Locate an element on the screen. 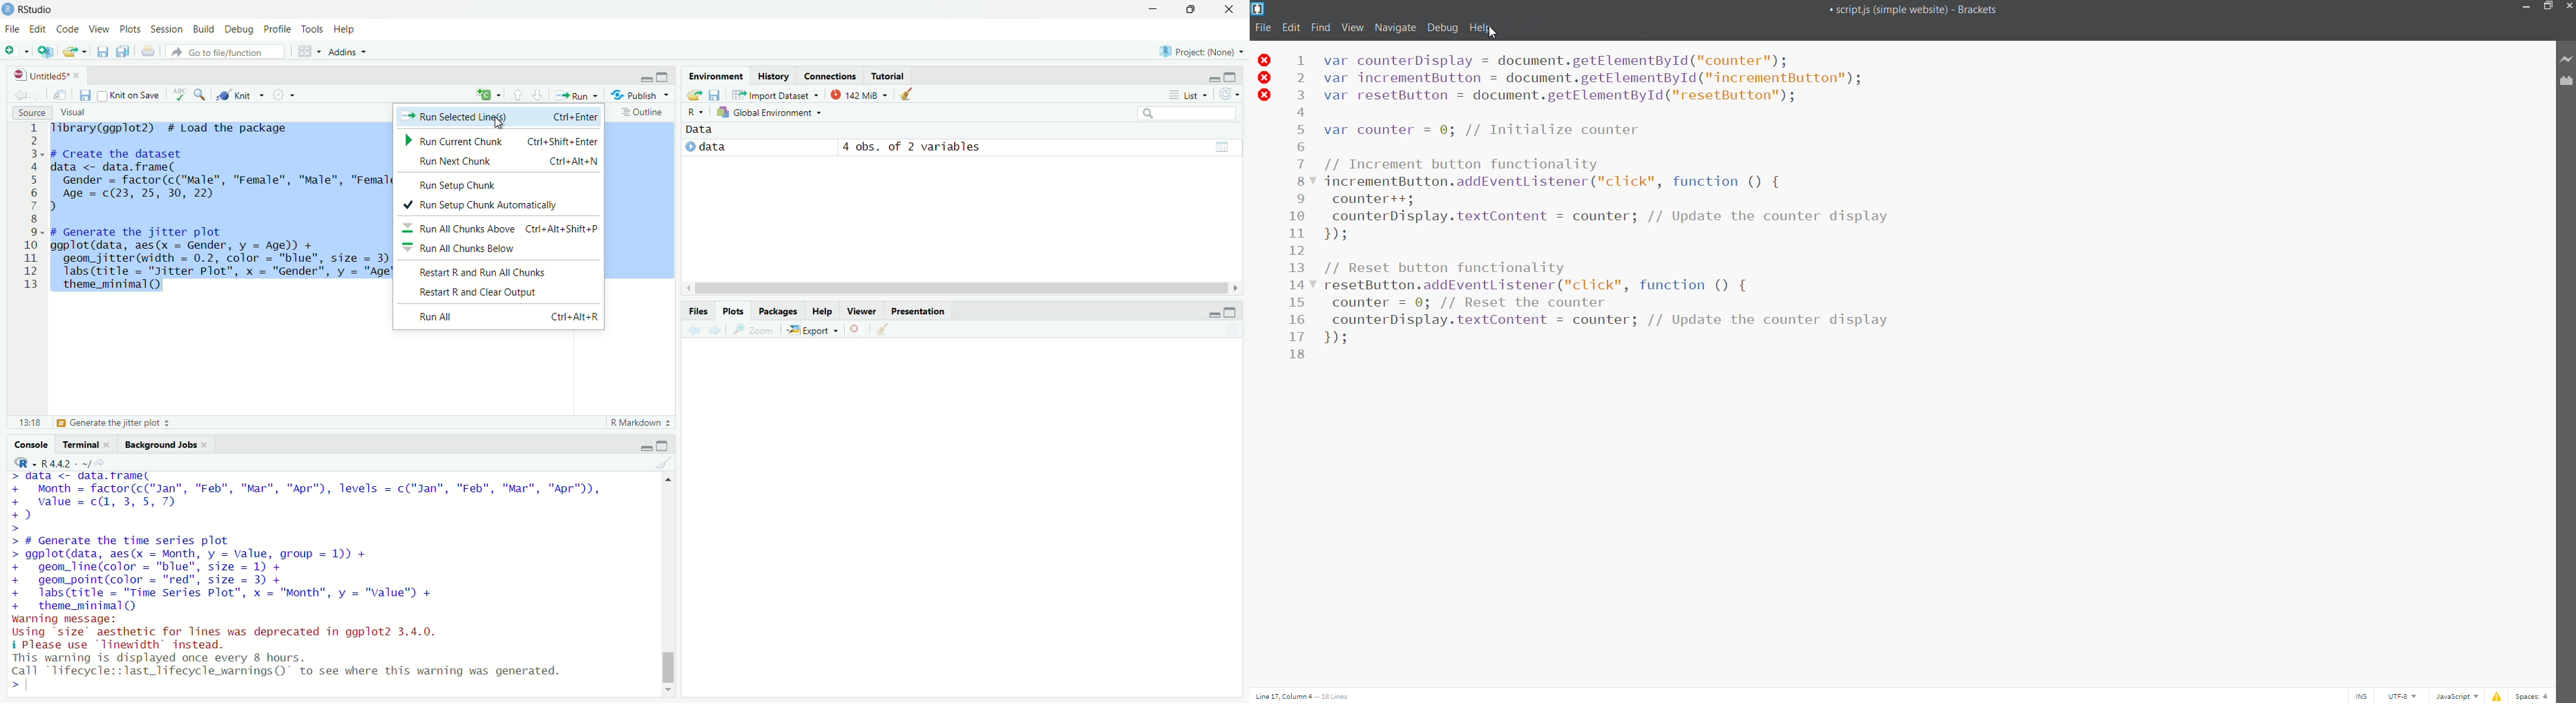 This screenshot has width=2576, height=728. cursor is located at coordinates (1495, 32).